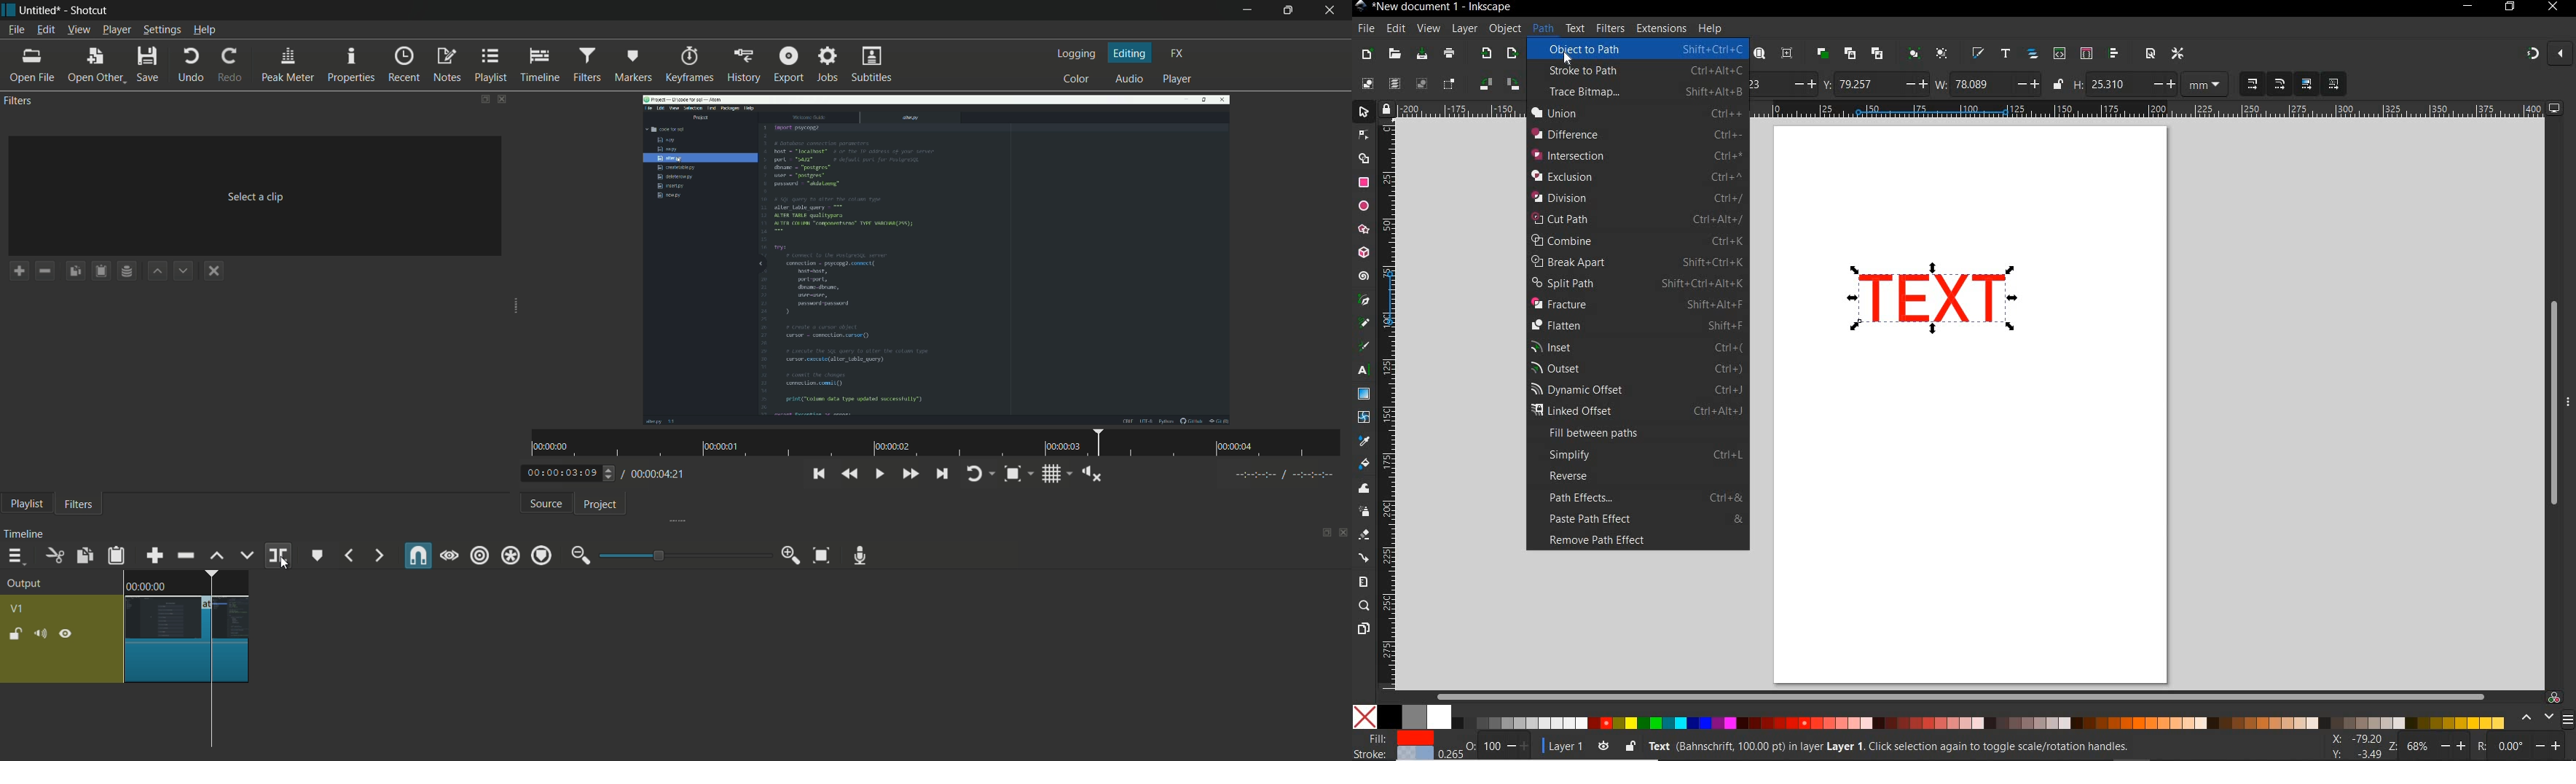 The height and width of the screenshot is (784, 2576). What do you see at coordinates (187, 627) in the screenshot?
I see `video in timeline` at bounding box center [187, 627].